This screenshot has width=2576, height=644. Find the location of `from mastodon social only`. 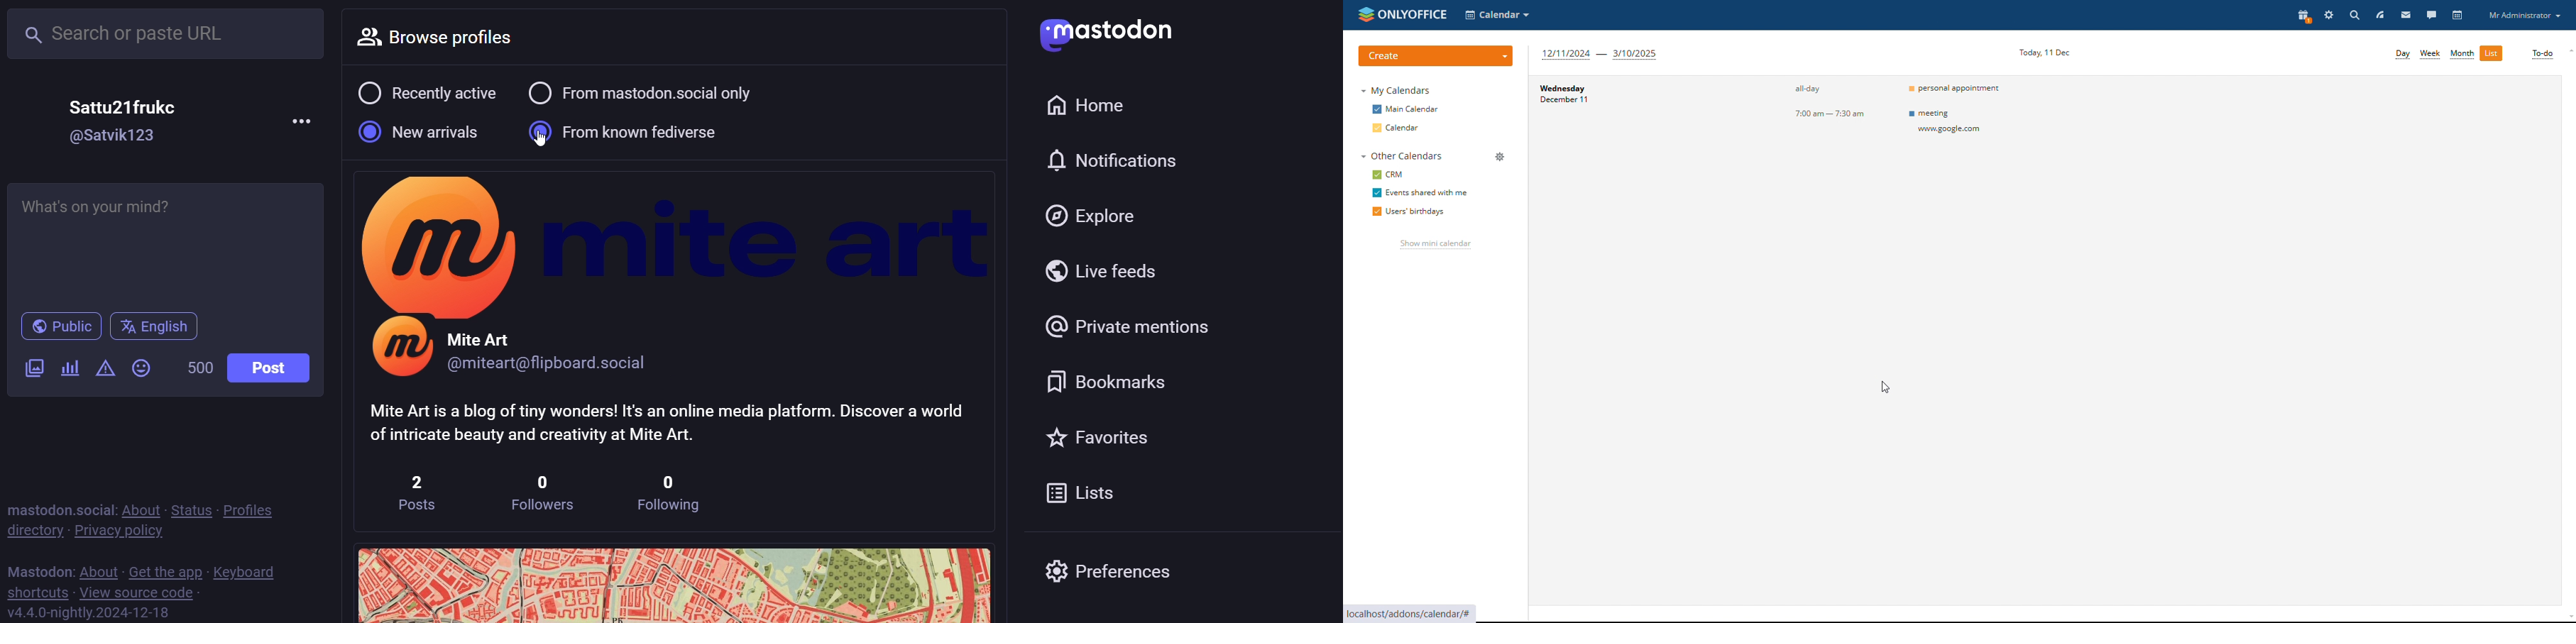

from mastodon social only is located at coordinates (657, 92).